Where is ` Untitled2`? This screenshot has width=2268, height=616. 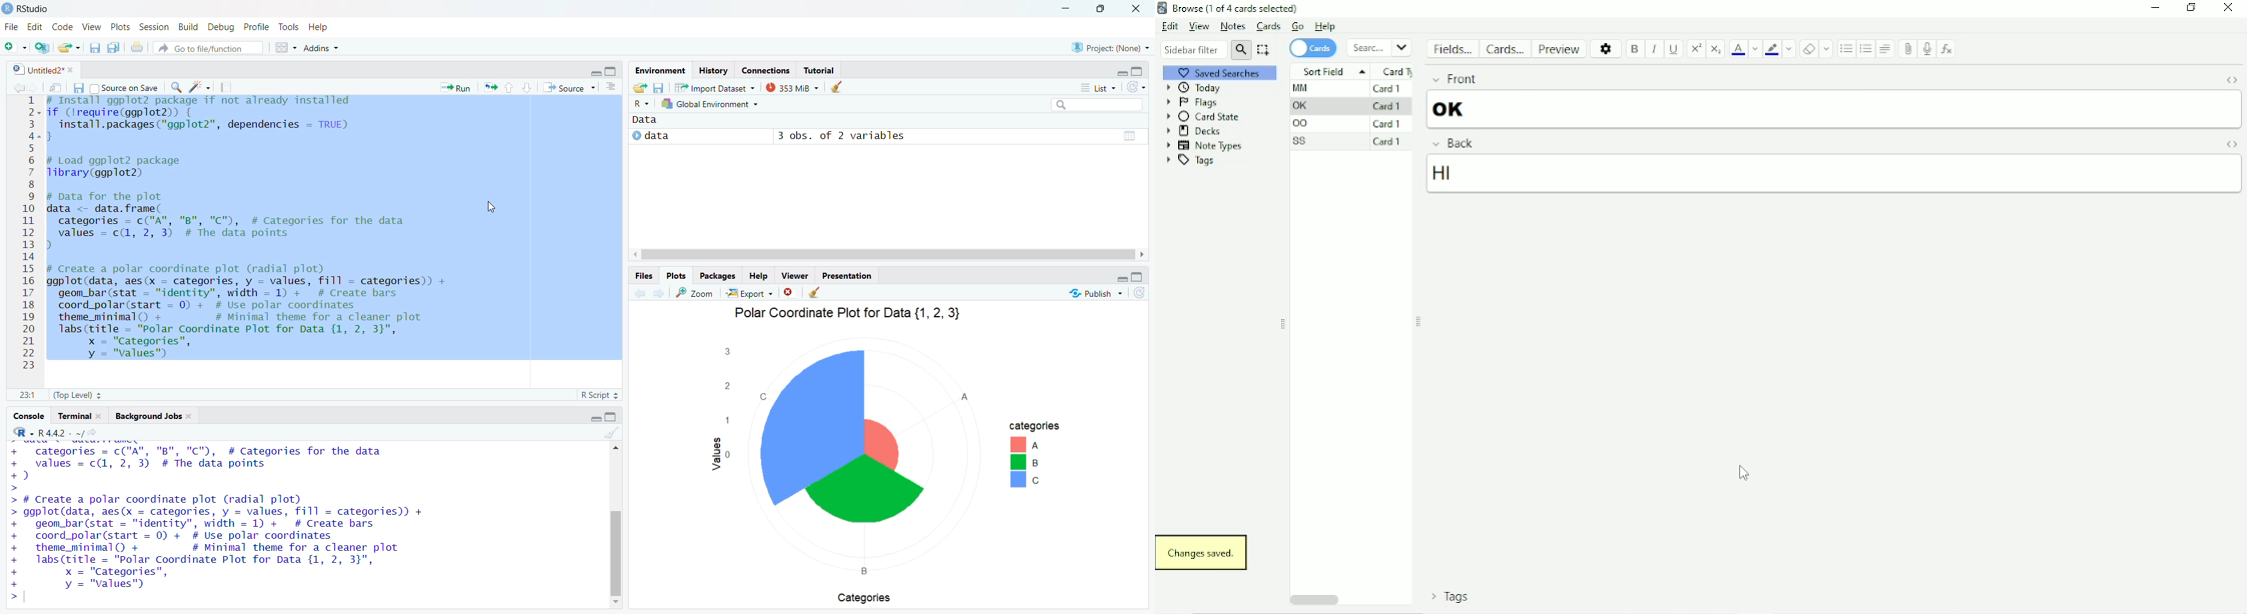
 Untitled2 is located at coordinates (40, 70).